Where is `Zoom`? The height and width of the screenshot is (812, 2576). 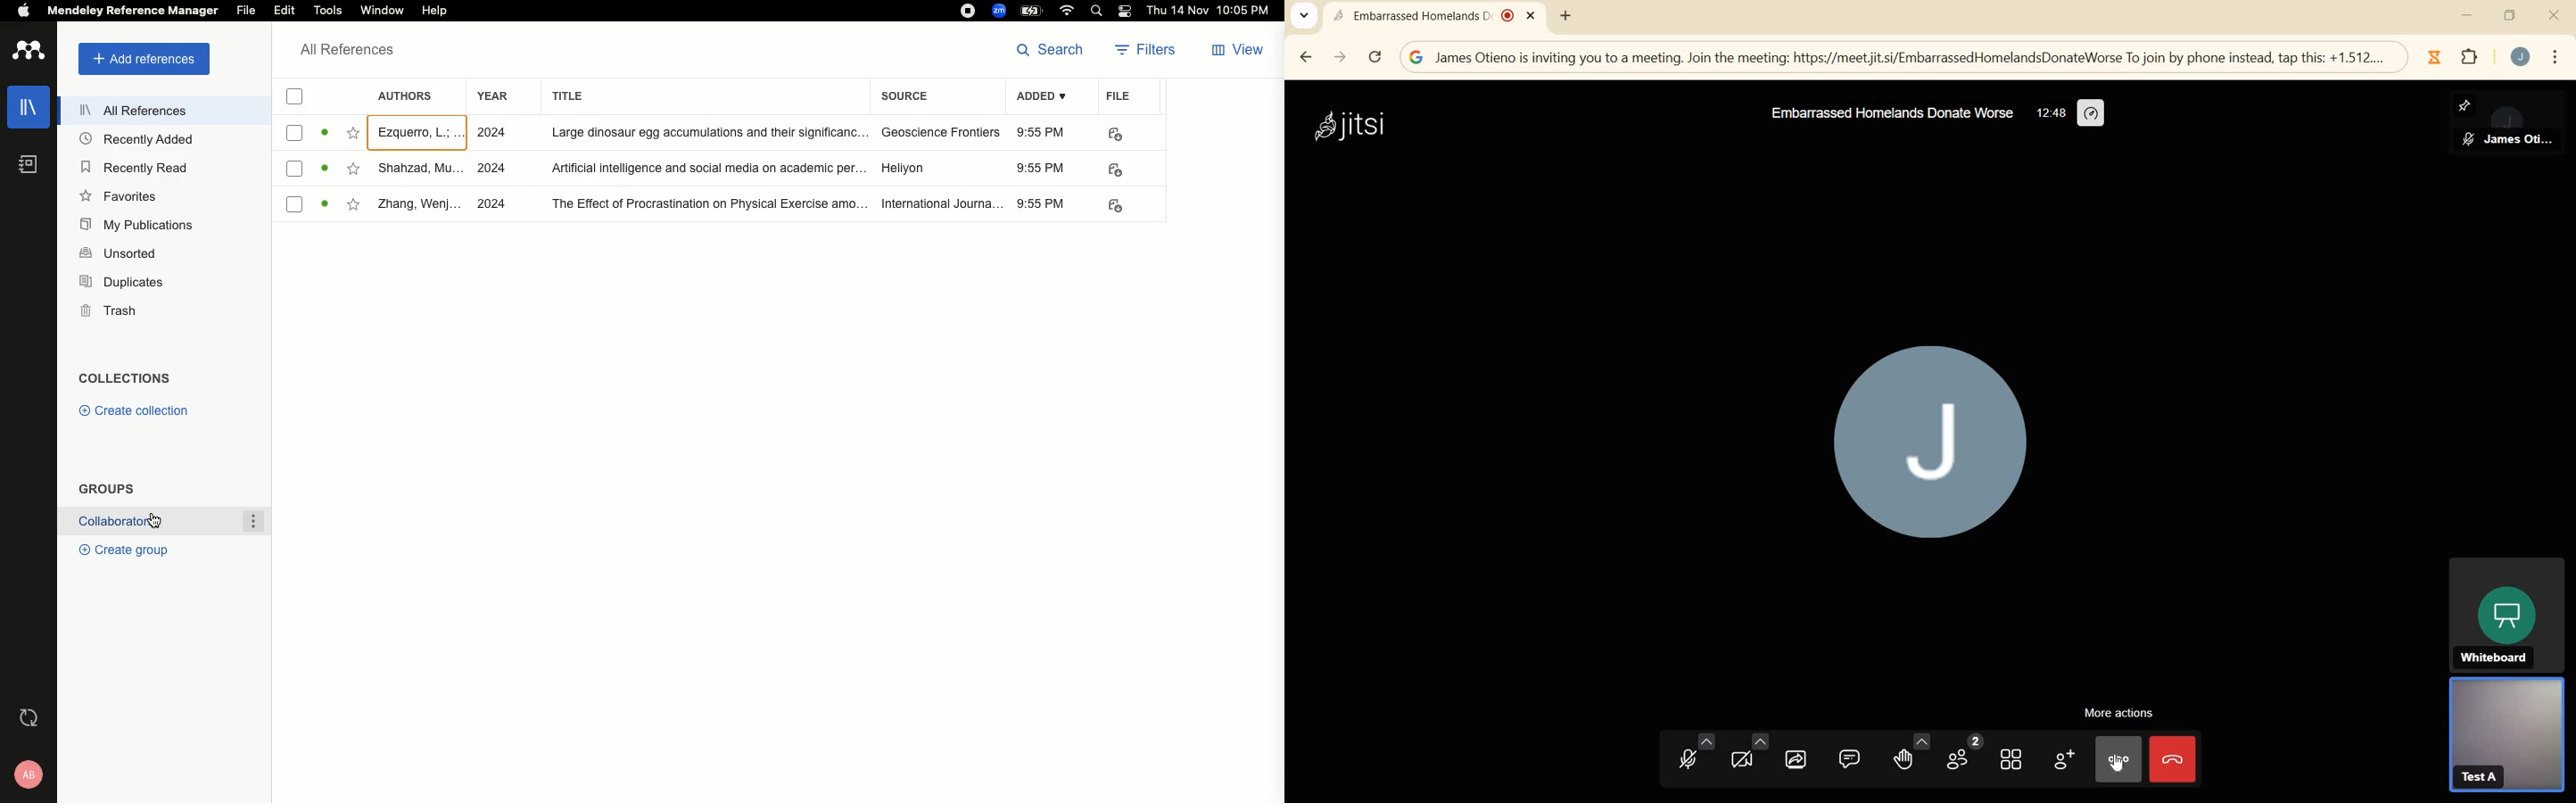 Zoom is located at coordinates (1000, 11).